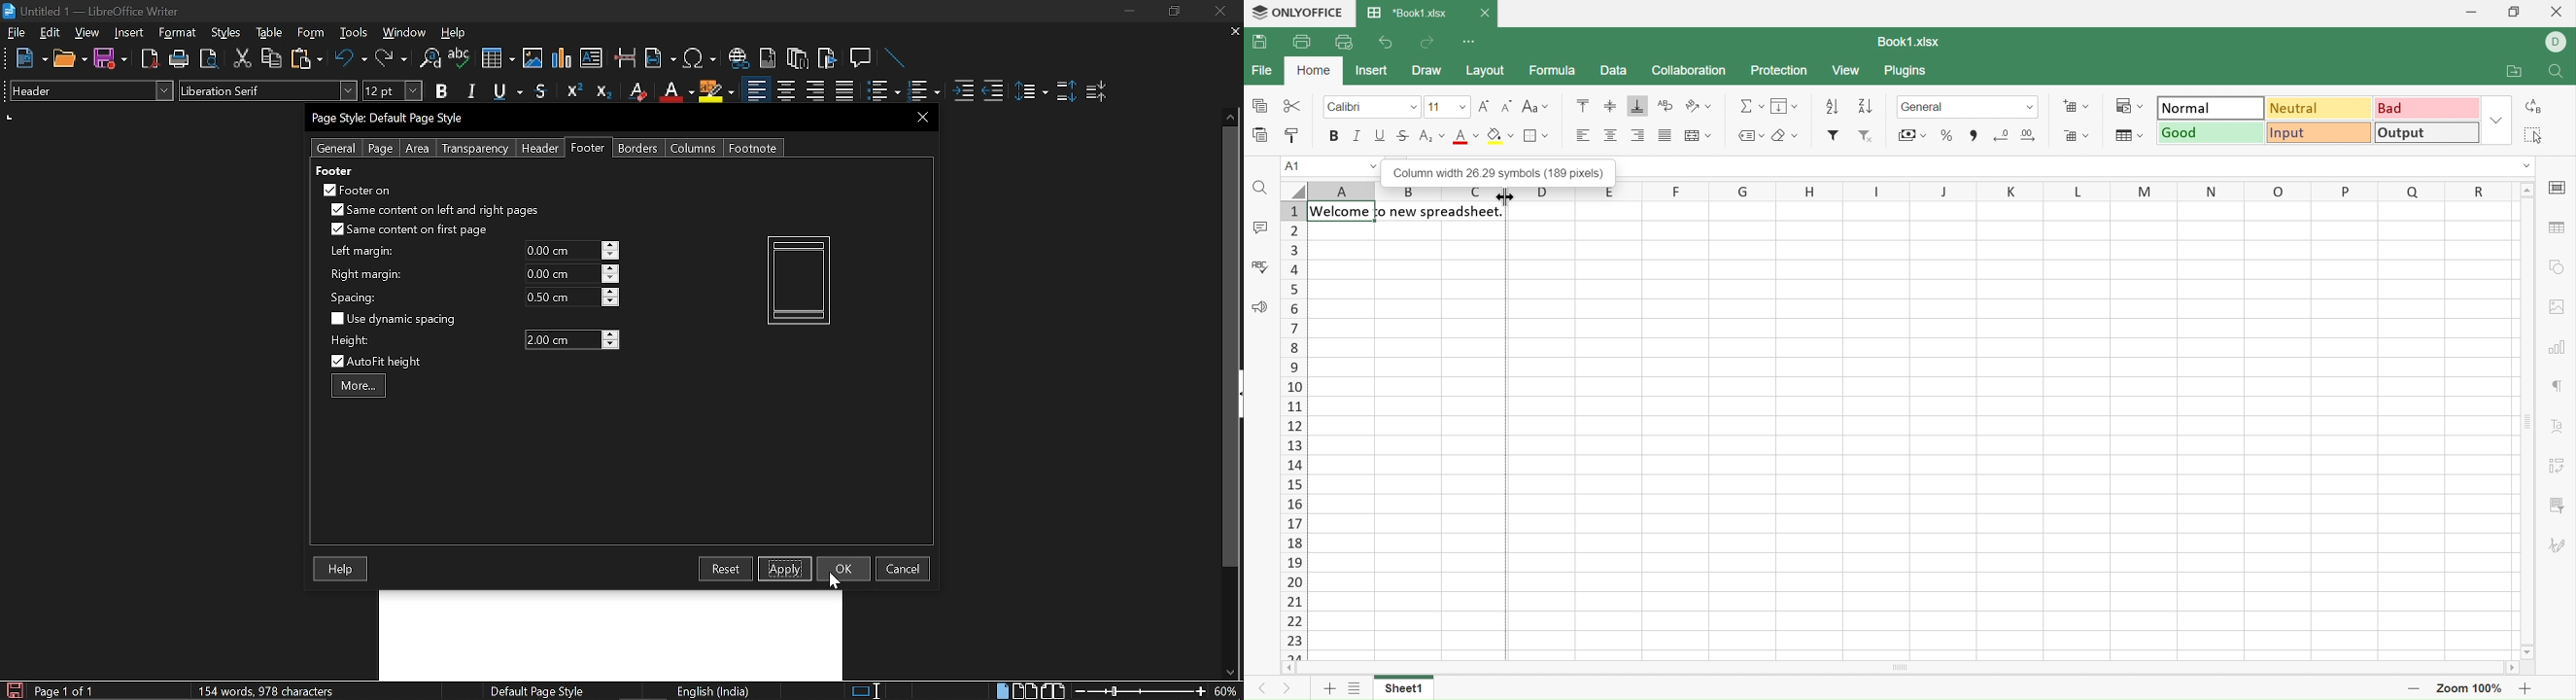 The width and height of the screenshot is (2576, 700). Describe the element at coordinates (226, 33) in the screenshot. I see `Styles` at that location.